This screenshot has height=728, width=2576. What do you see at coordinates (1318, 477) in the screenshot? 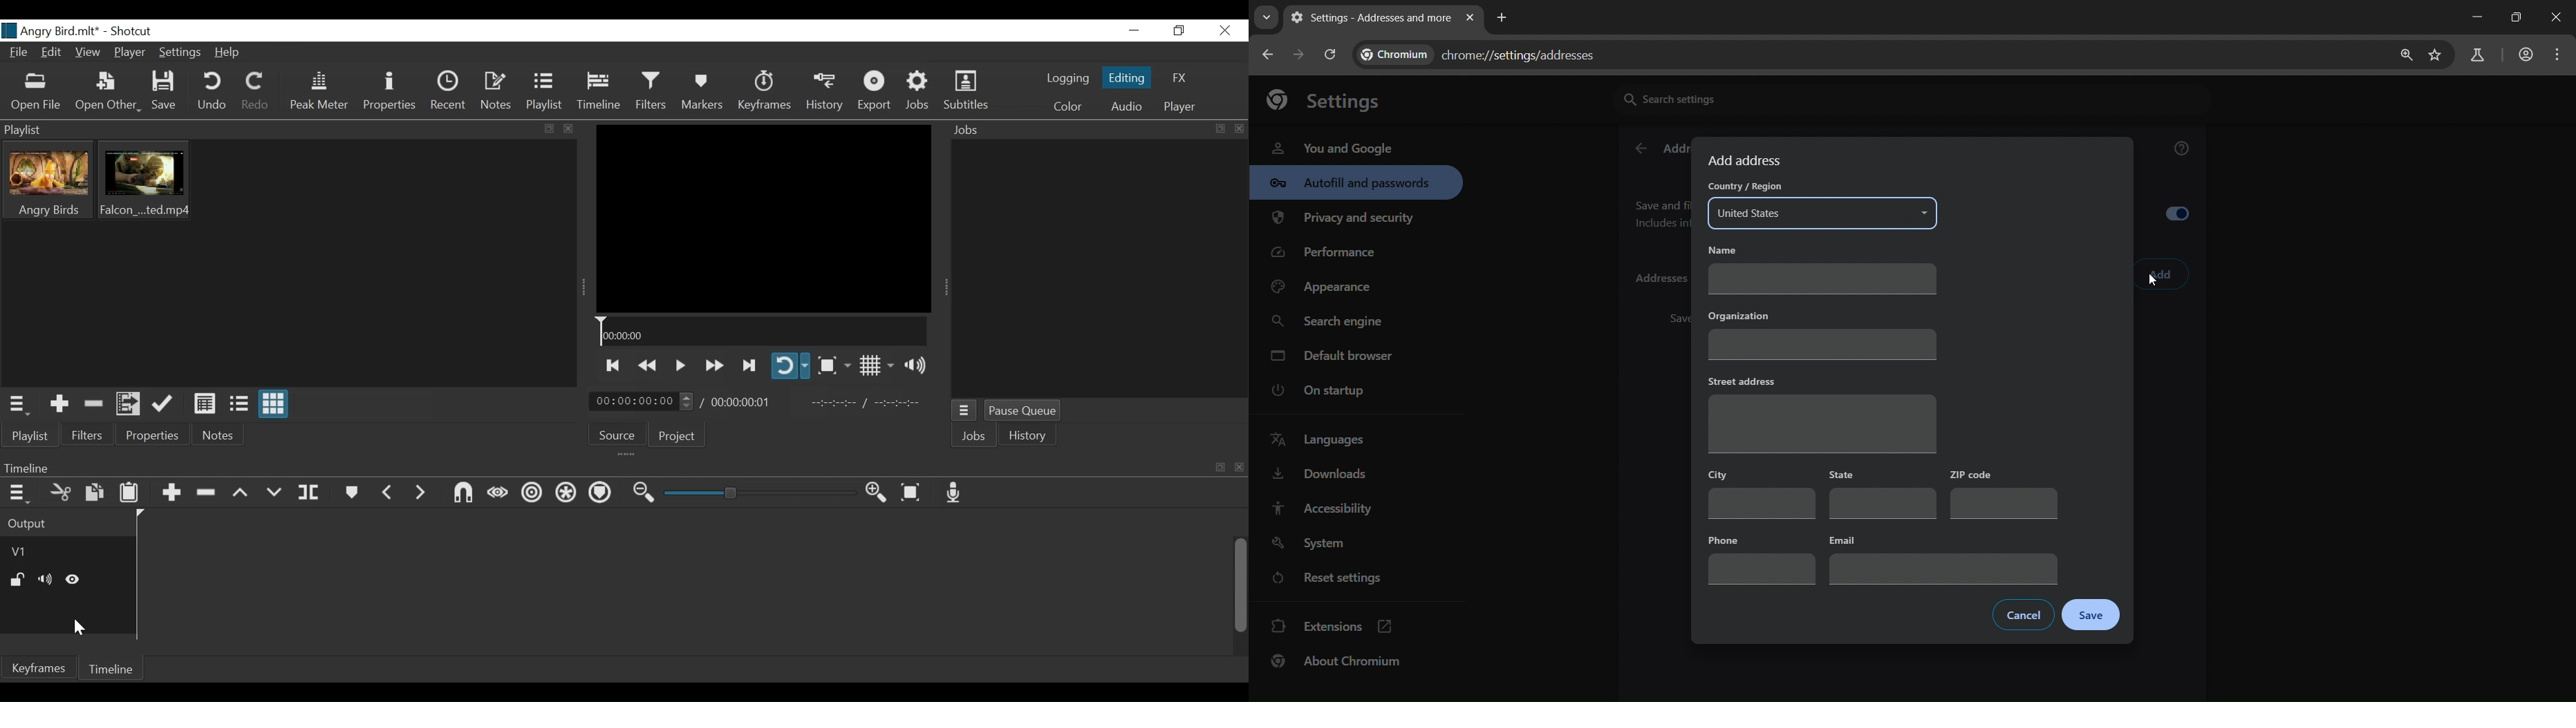
I see `downloads` at bounding box center [1318, 477].